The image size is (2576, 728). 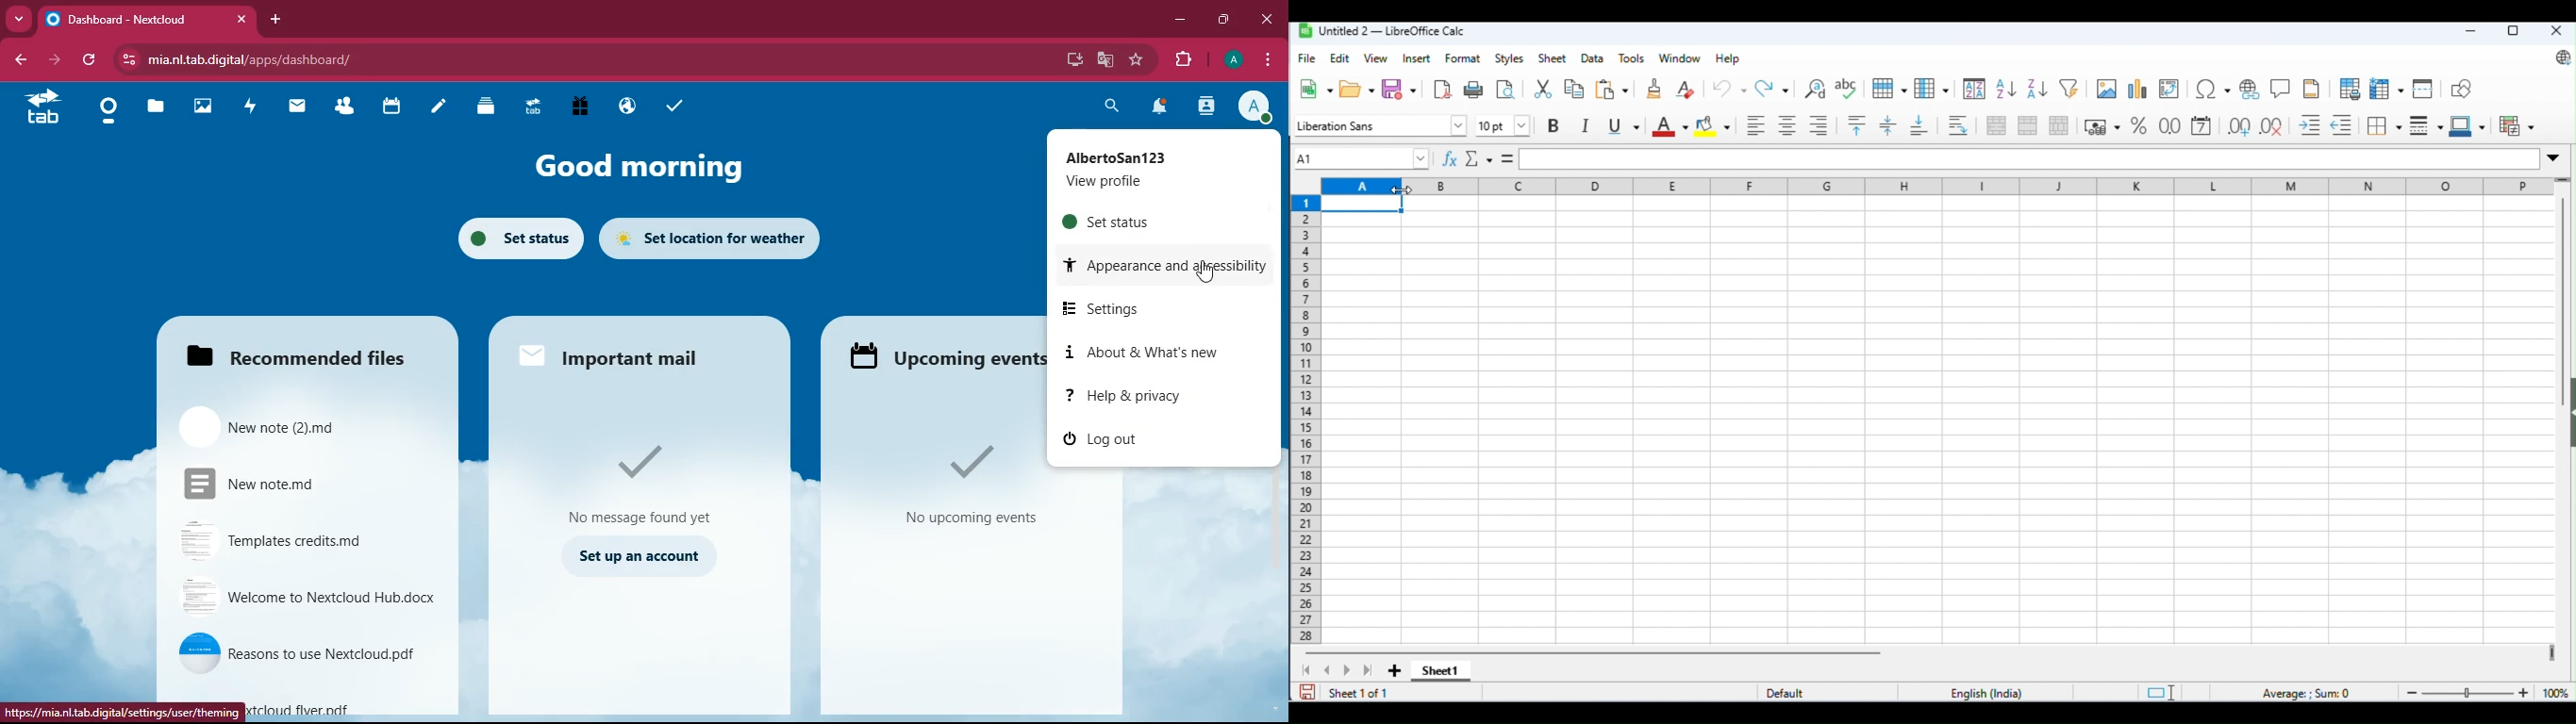 I want to click on forward, so click(x=52, y=58).